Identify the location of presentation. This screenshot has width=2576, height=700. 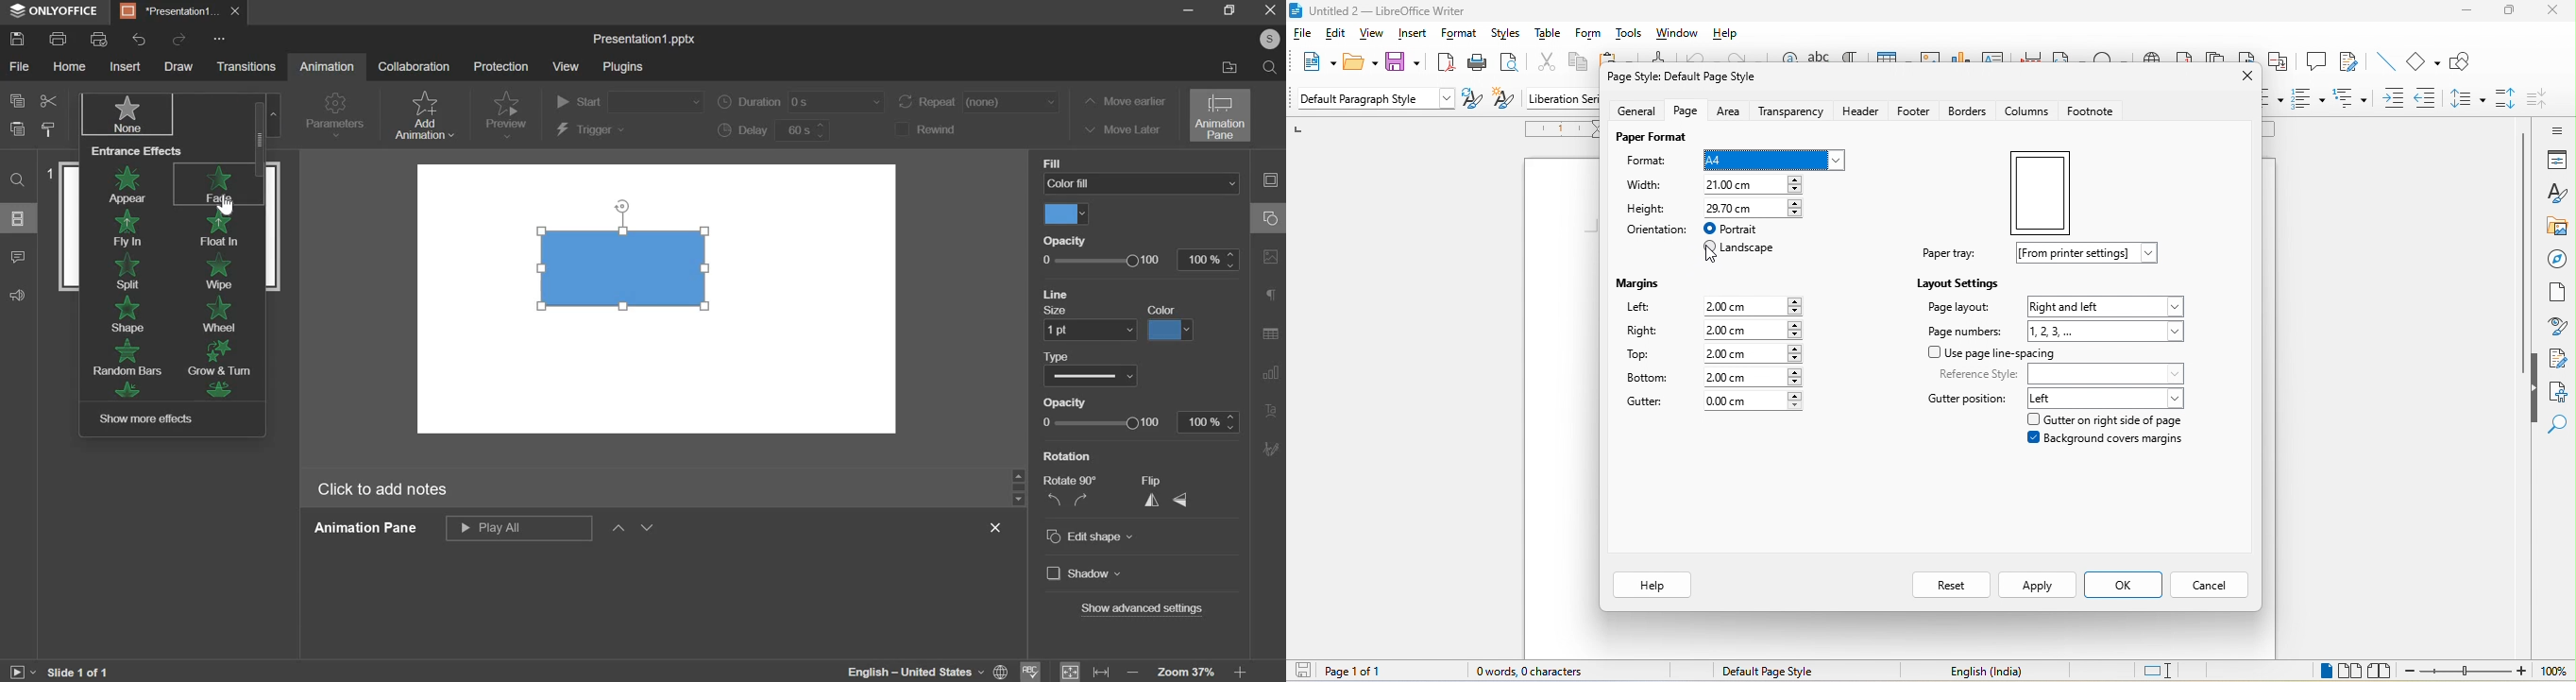
(178, 13).